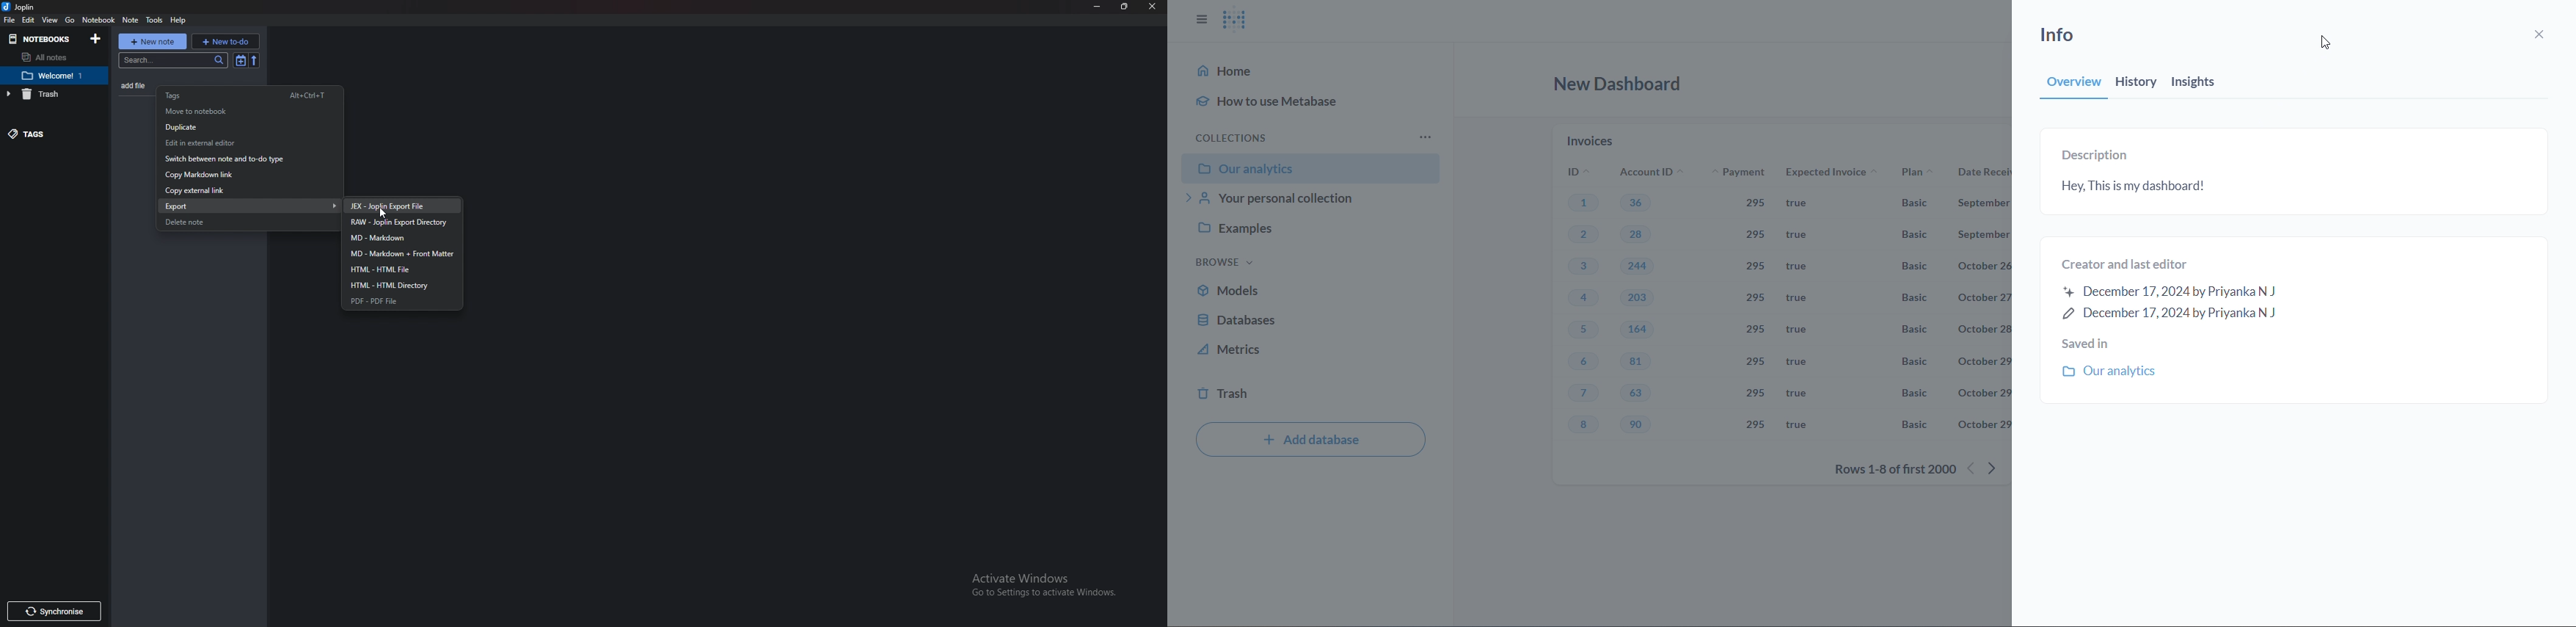 The image size is (2576, 644). What do you see at coordinates (131, 19) in the screenshot?
I see `note` at bounding box center [131, 19].